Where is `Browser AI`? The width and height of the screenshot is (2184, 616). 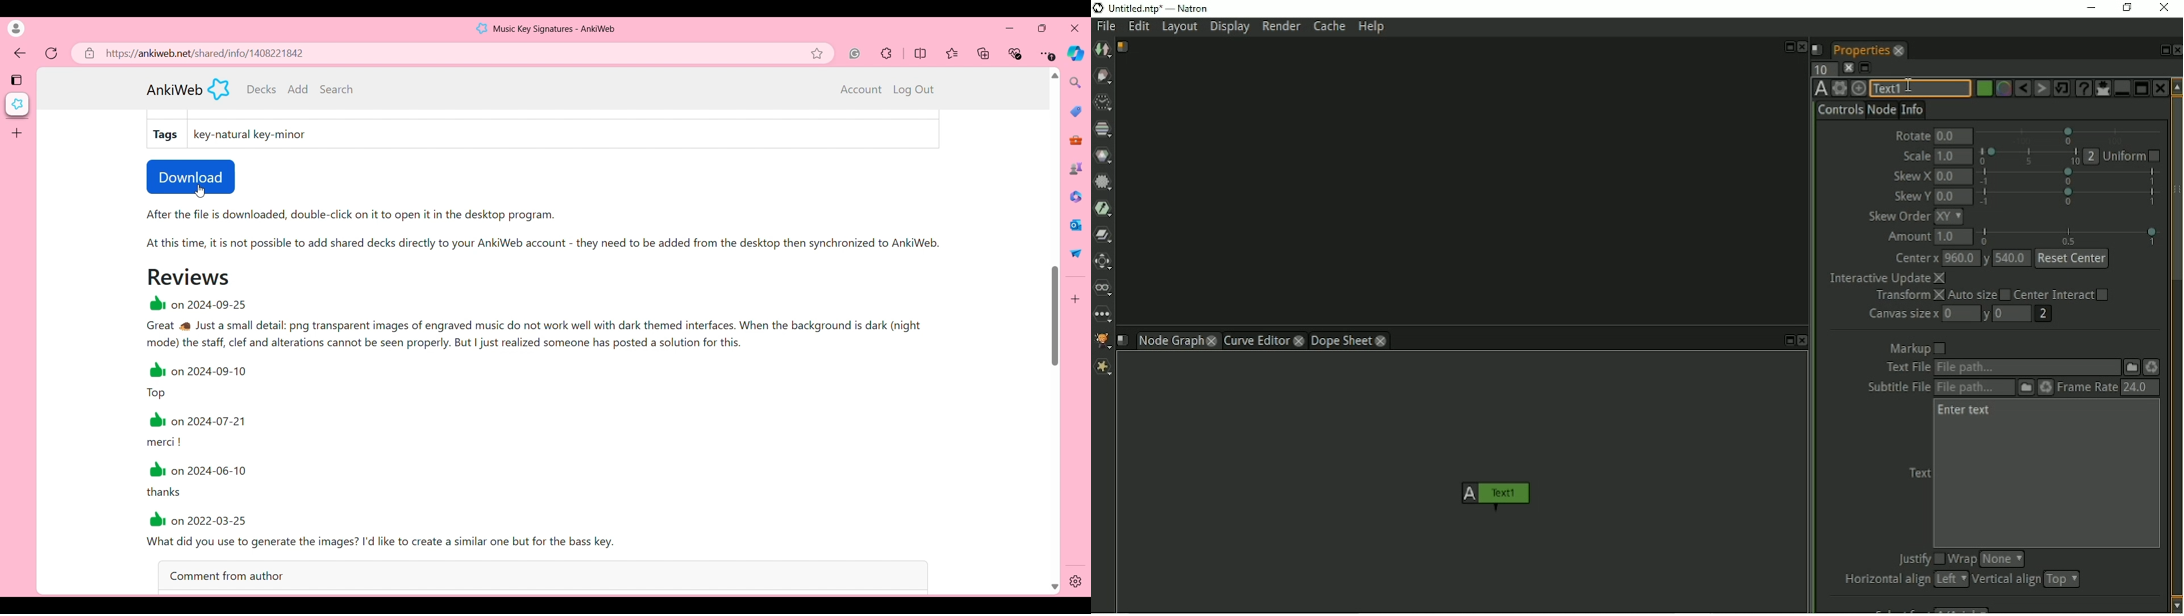
Browser AI is located at coordinates (1076, 53).